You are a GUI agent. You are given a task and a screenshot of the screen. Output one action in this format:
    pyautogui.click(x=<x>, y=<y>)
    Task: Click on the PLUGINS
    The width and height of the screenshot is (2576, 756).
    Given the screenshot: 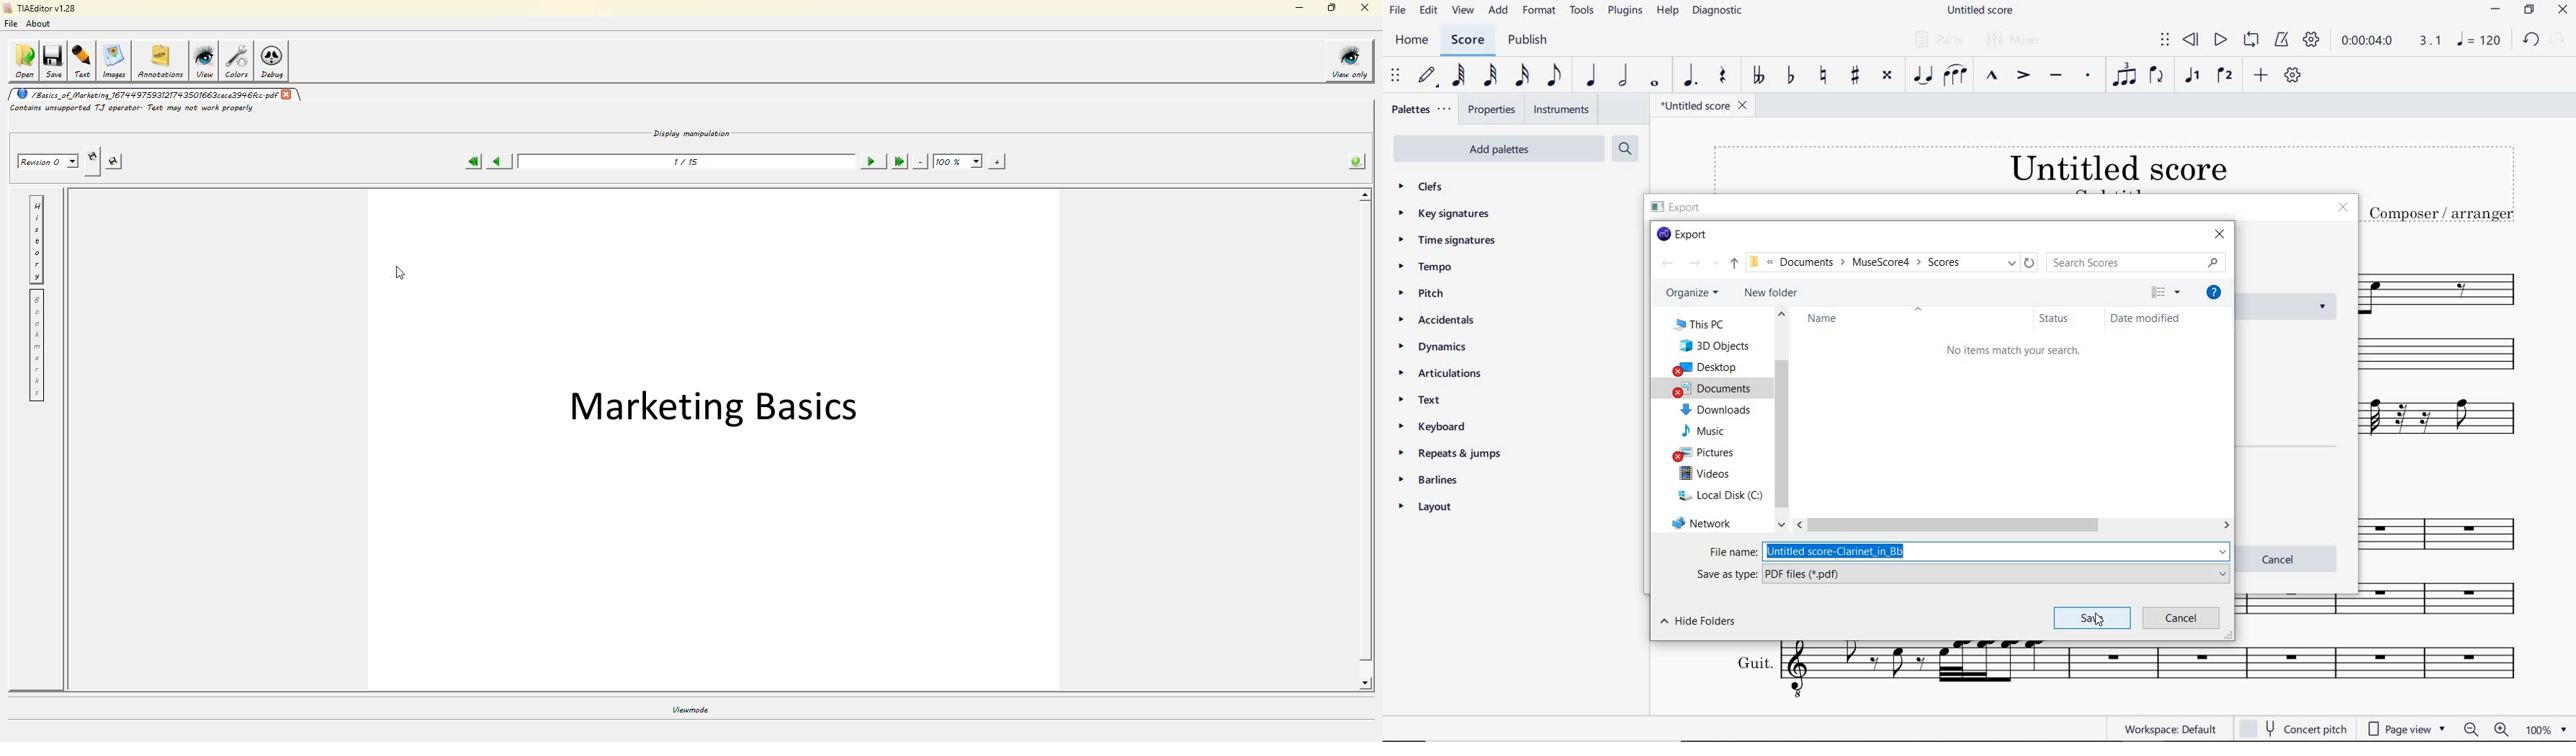 What is the action you would take?
    pyautogui.click(x=1627, y=14)
    